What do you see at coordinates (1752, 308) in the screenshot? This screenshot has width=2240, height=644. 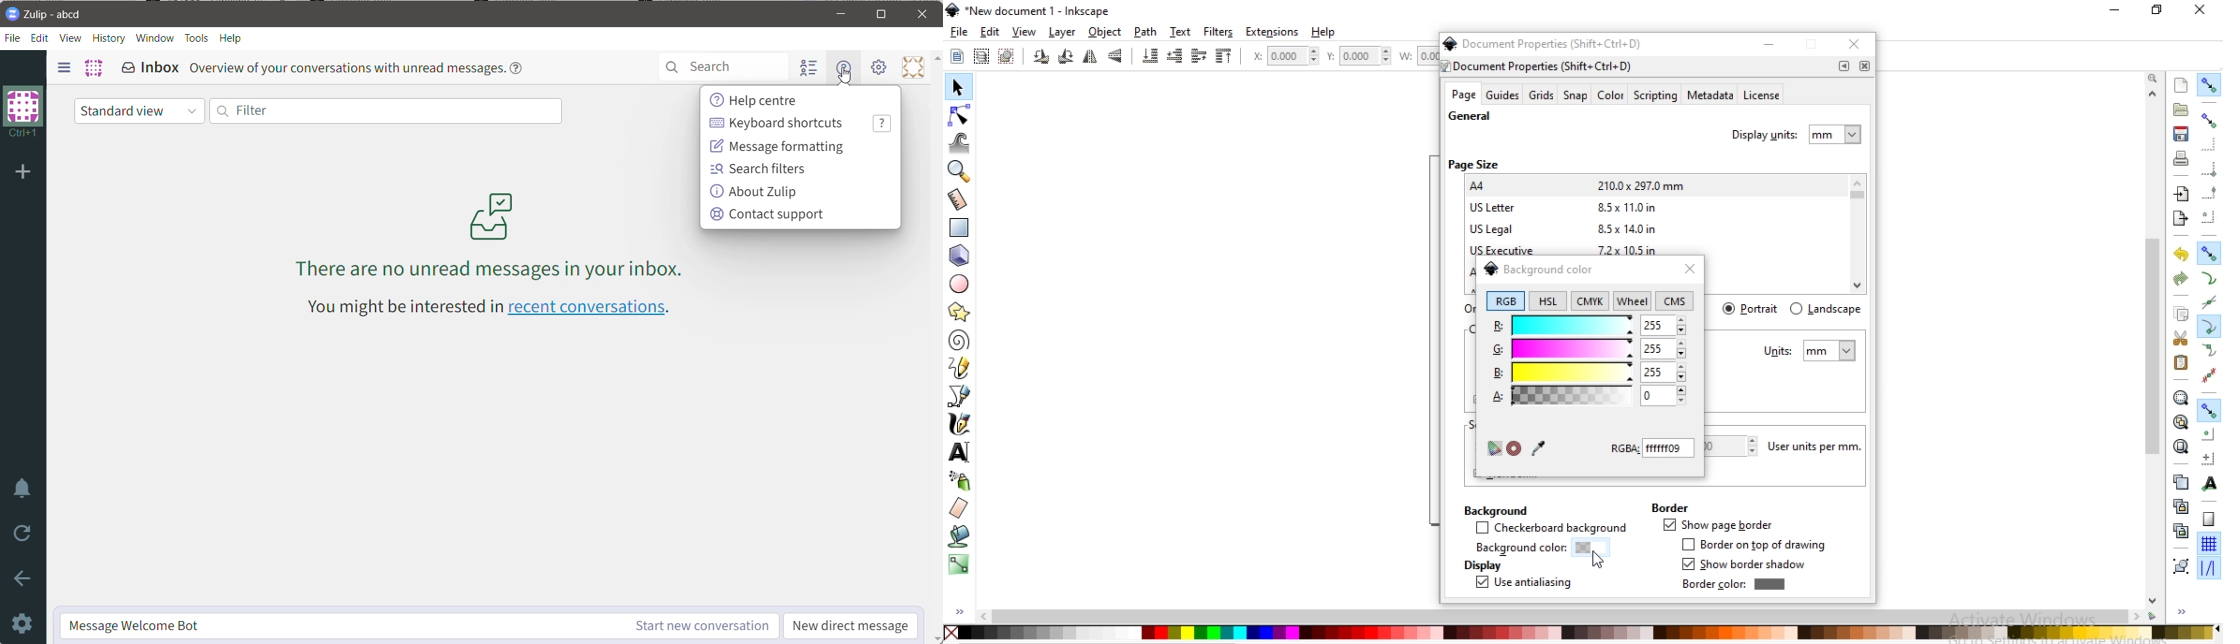 I see `portrait` at bounding box center [1752, 308].